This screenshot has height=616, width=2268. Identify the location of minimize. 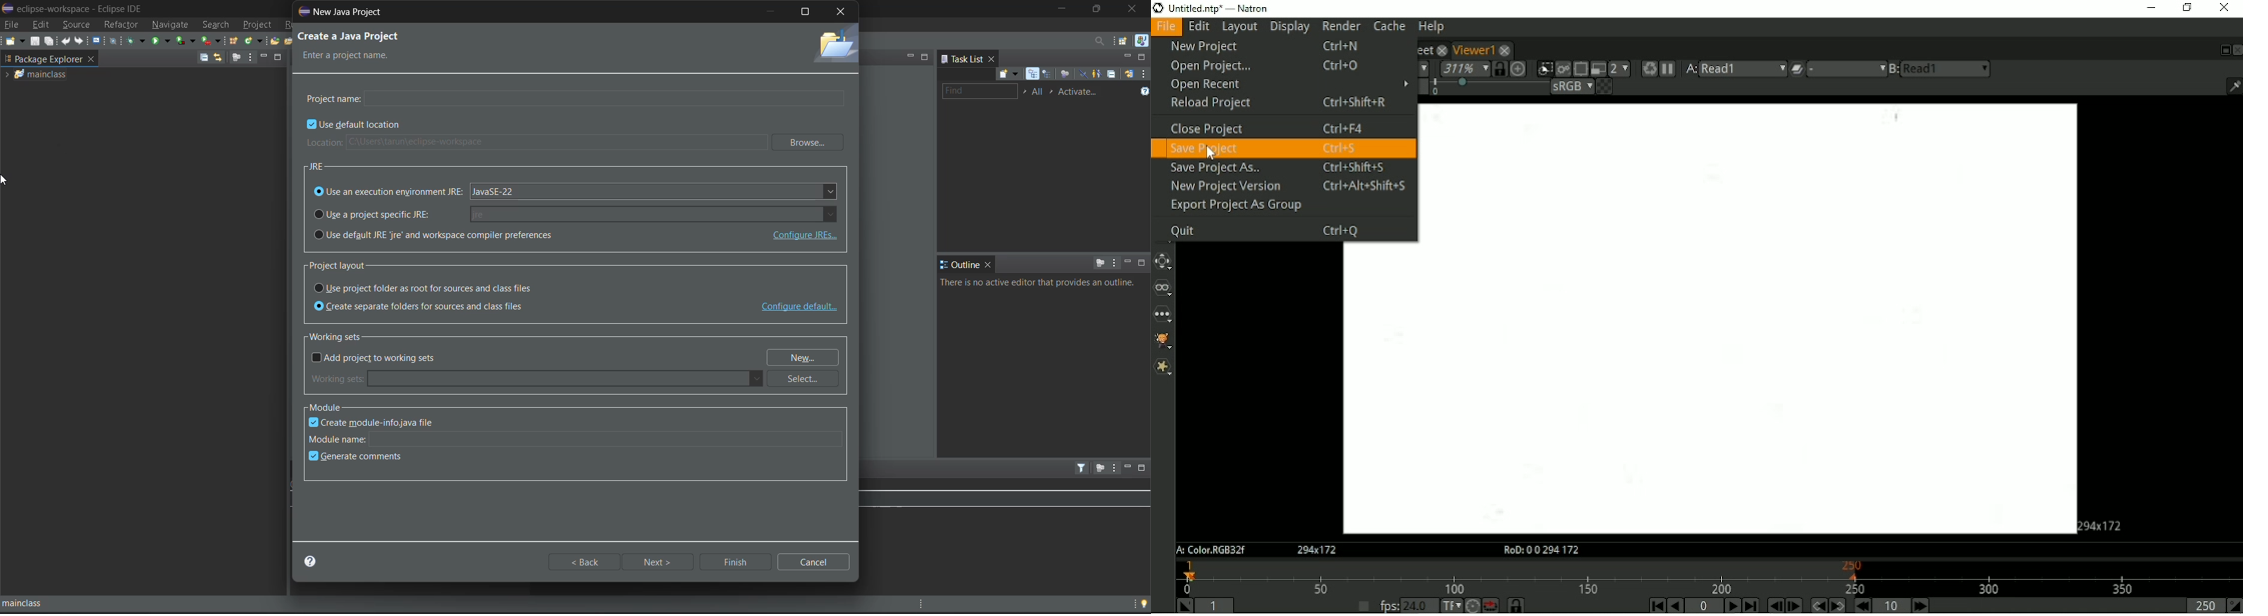
(1127, 57).